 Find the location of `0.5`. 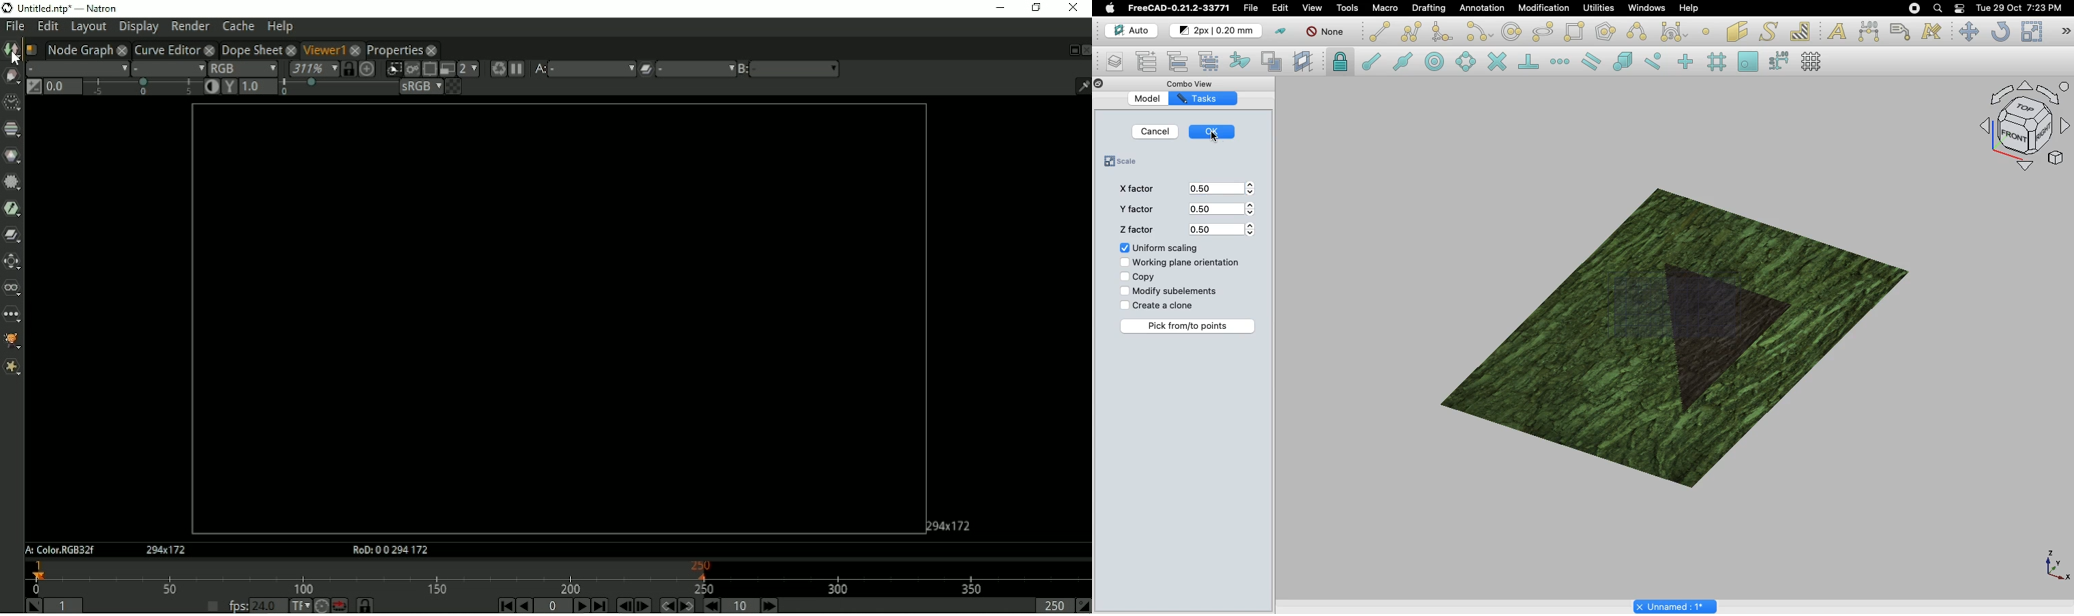

0.5 is located at coordinates (1223, 209).